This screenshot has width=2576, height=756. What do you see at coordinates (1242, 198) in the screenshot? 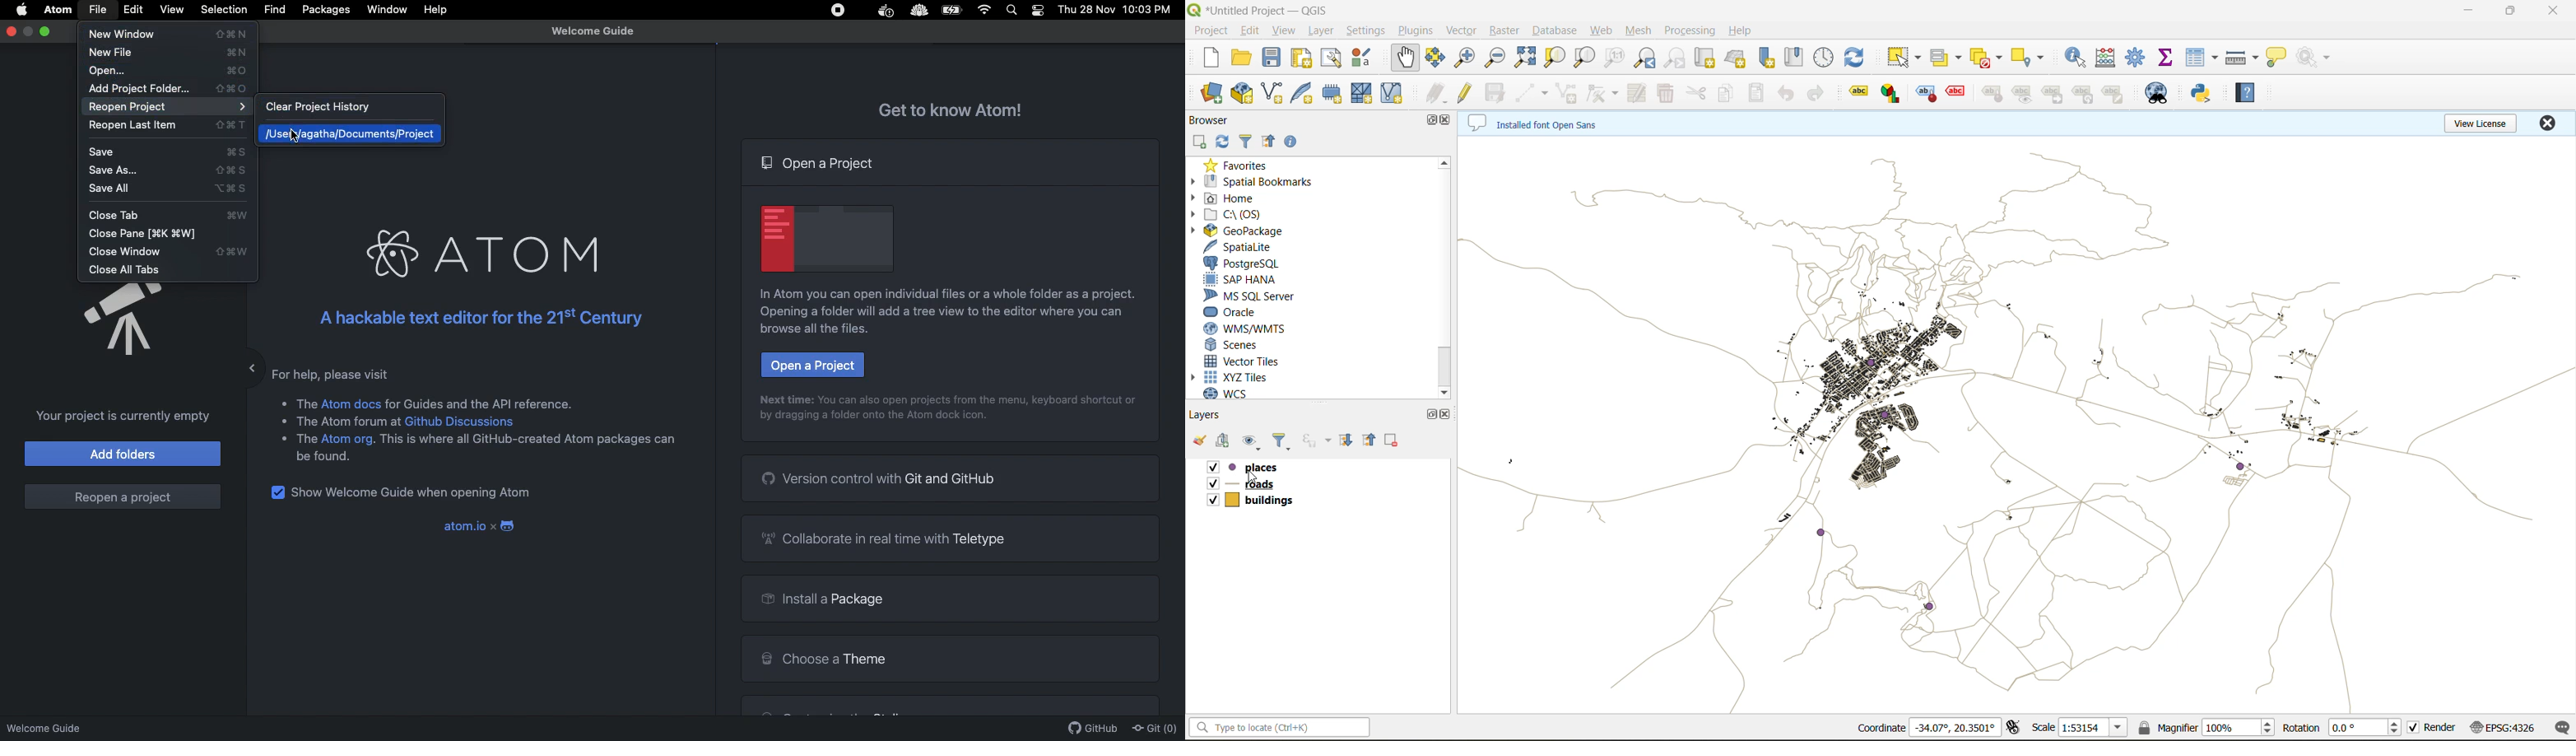
I see `home` at bounding box center [1242, 198].